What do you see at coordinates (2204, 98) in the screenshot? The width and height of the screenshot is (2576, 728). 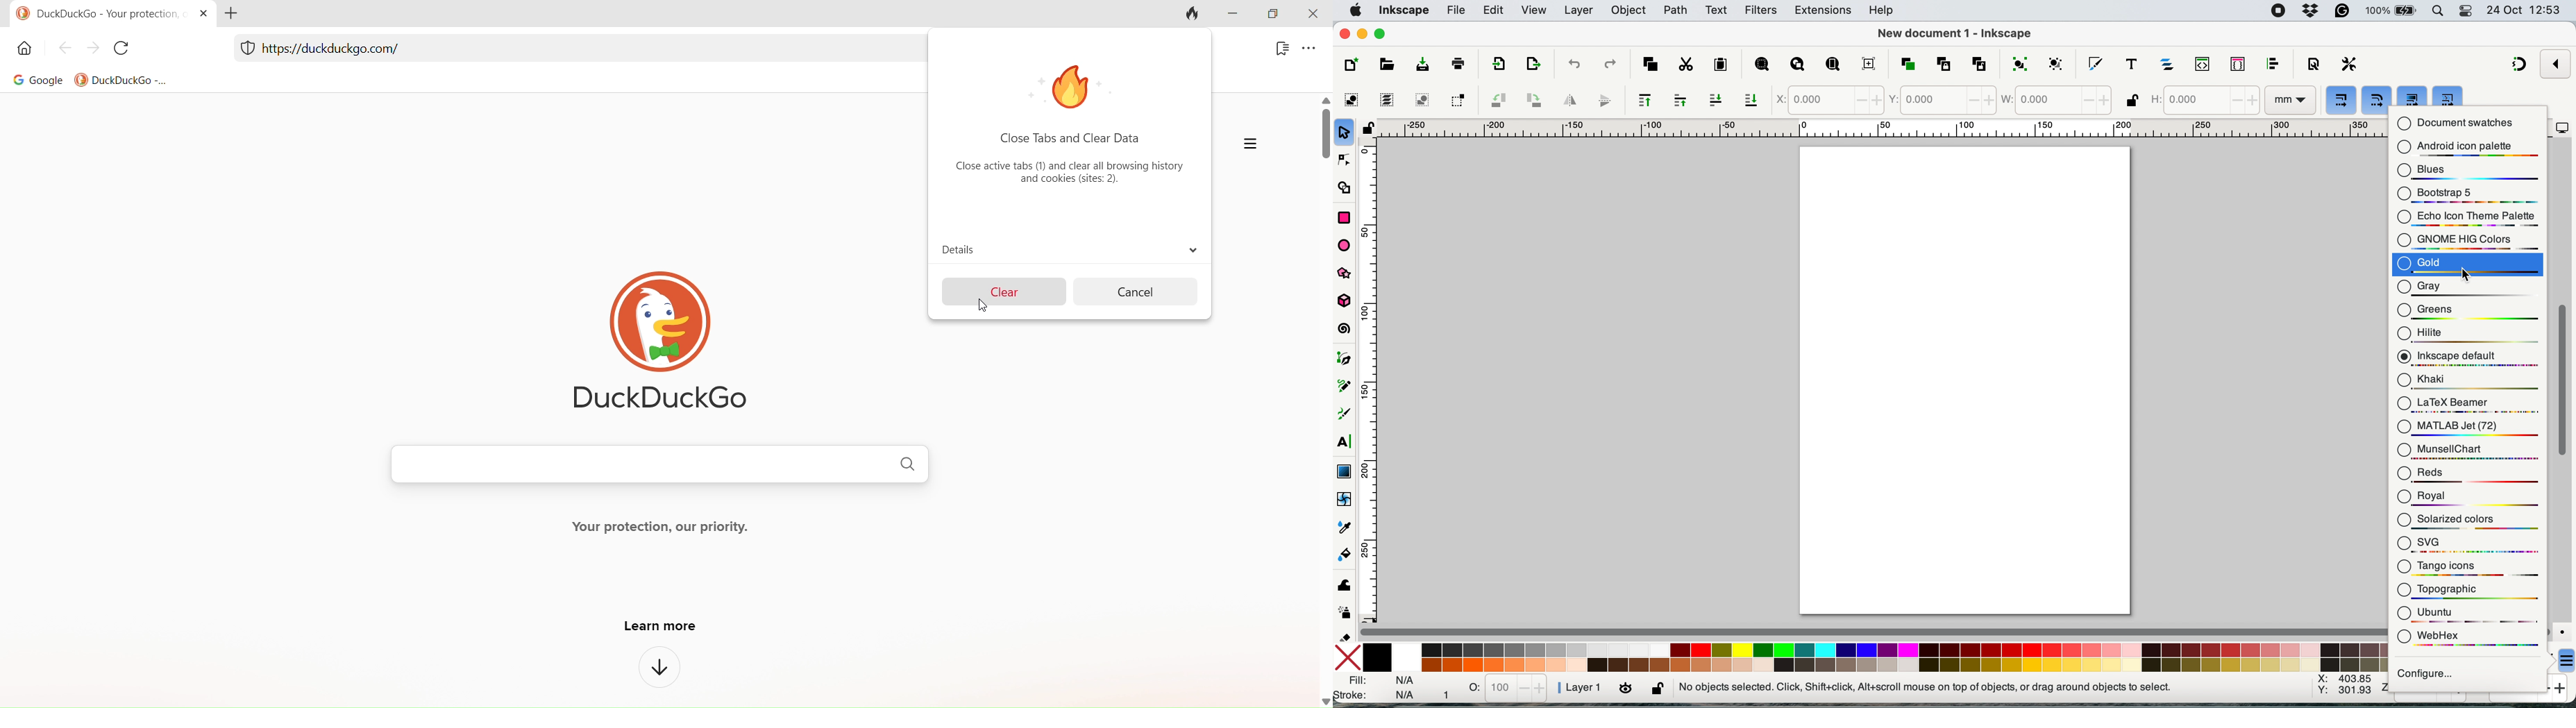 I see `height` at bounding box center [2204, 98].